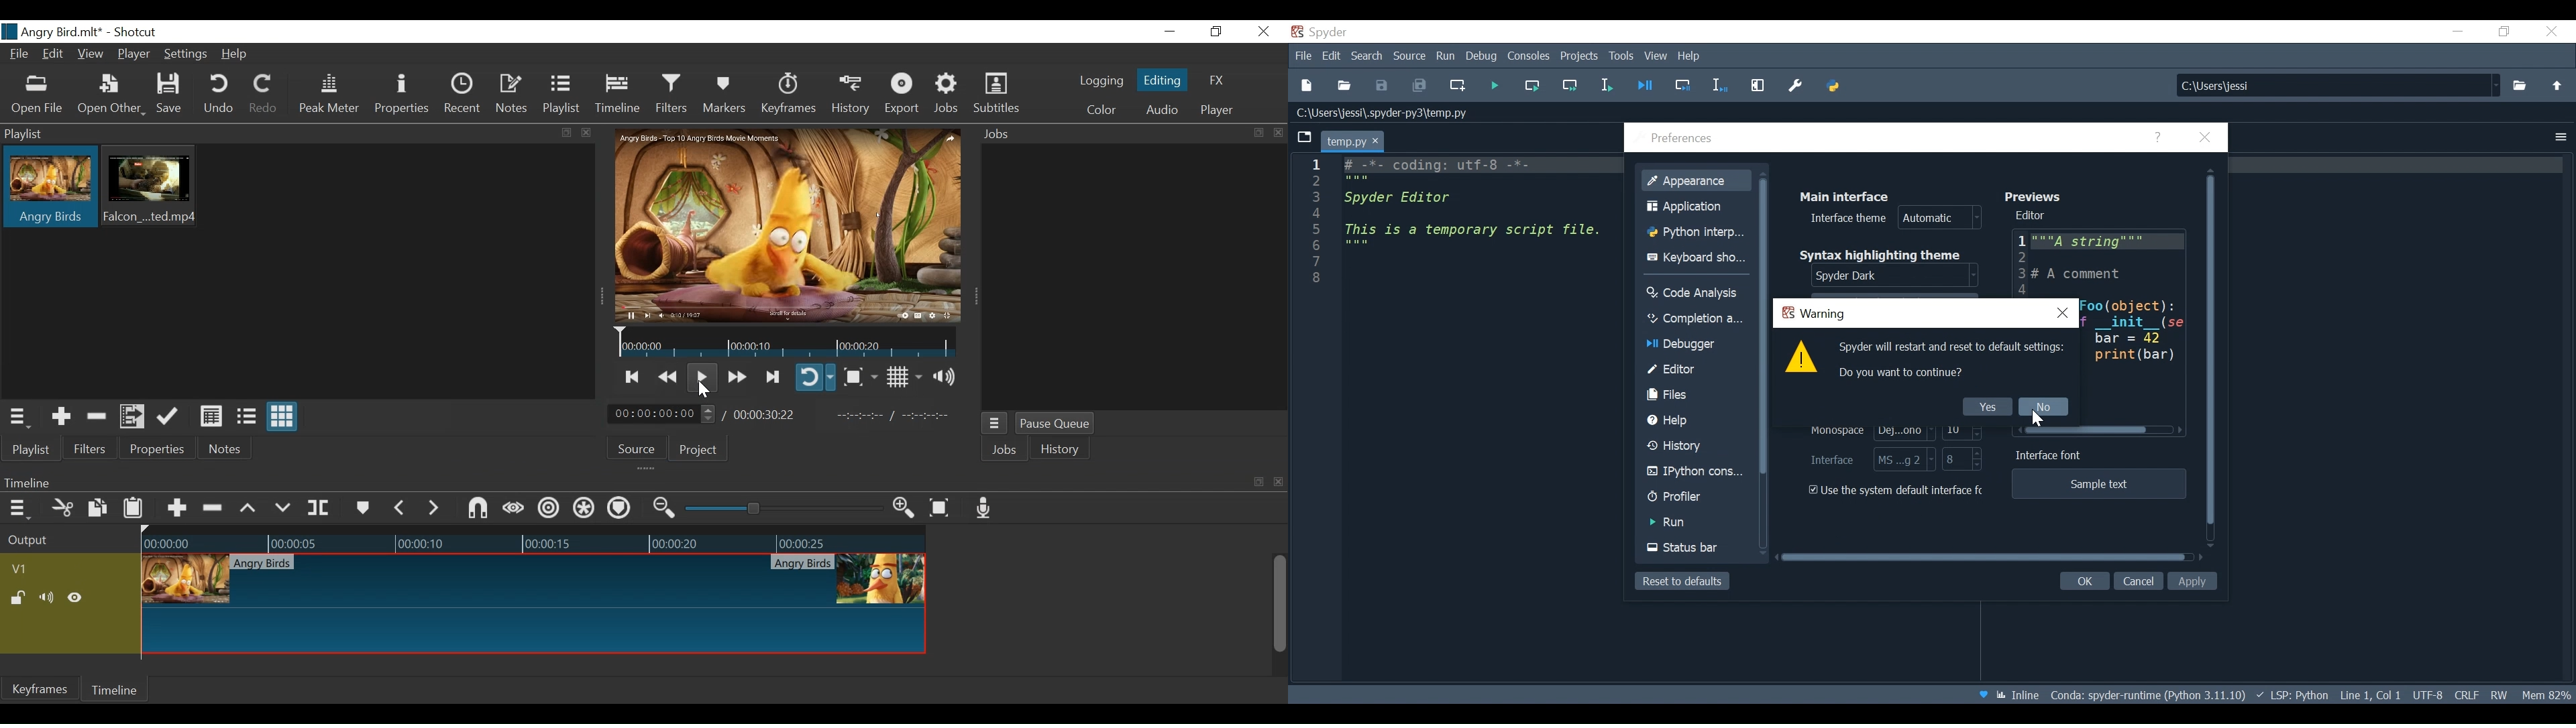 This screenshot has height=728, width=2576. What do you see at coordinates (2041, 420) in the screenshot?
I see `Cursor` at bounding box center [2041, 420].